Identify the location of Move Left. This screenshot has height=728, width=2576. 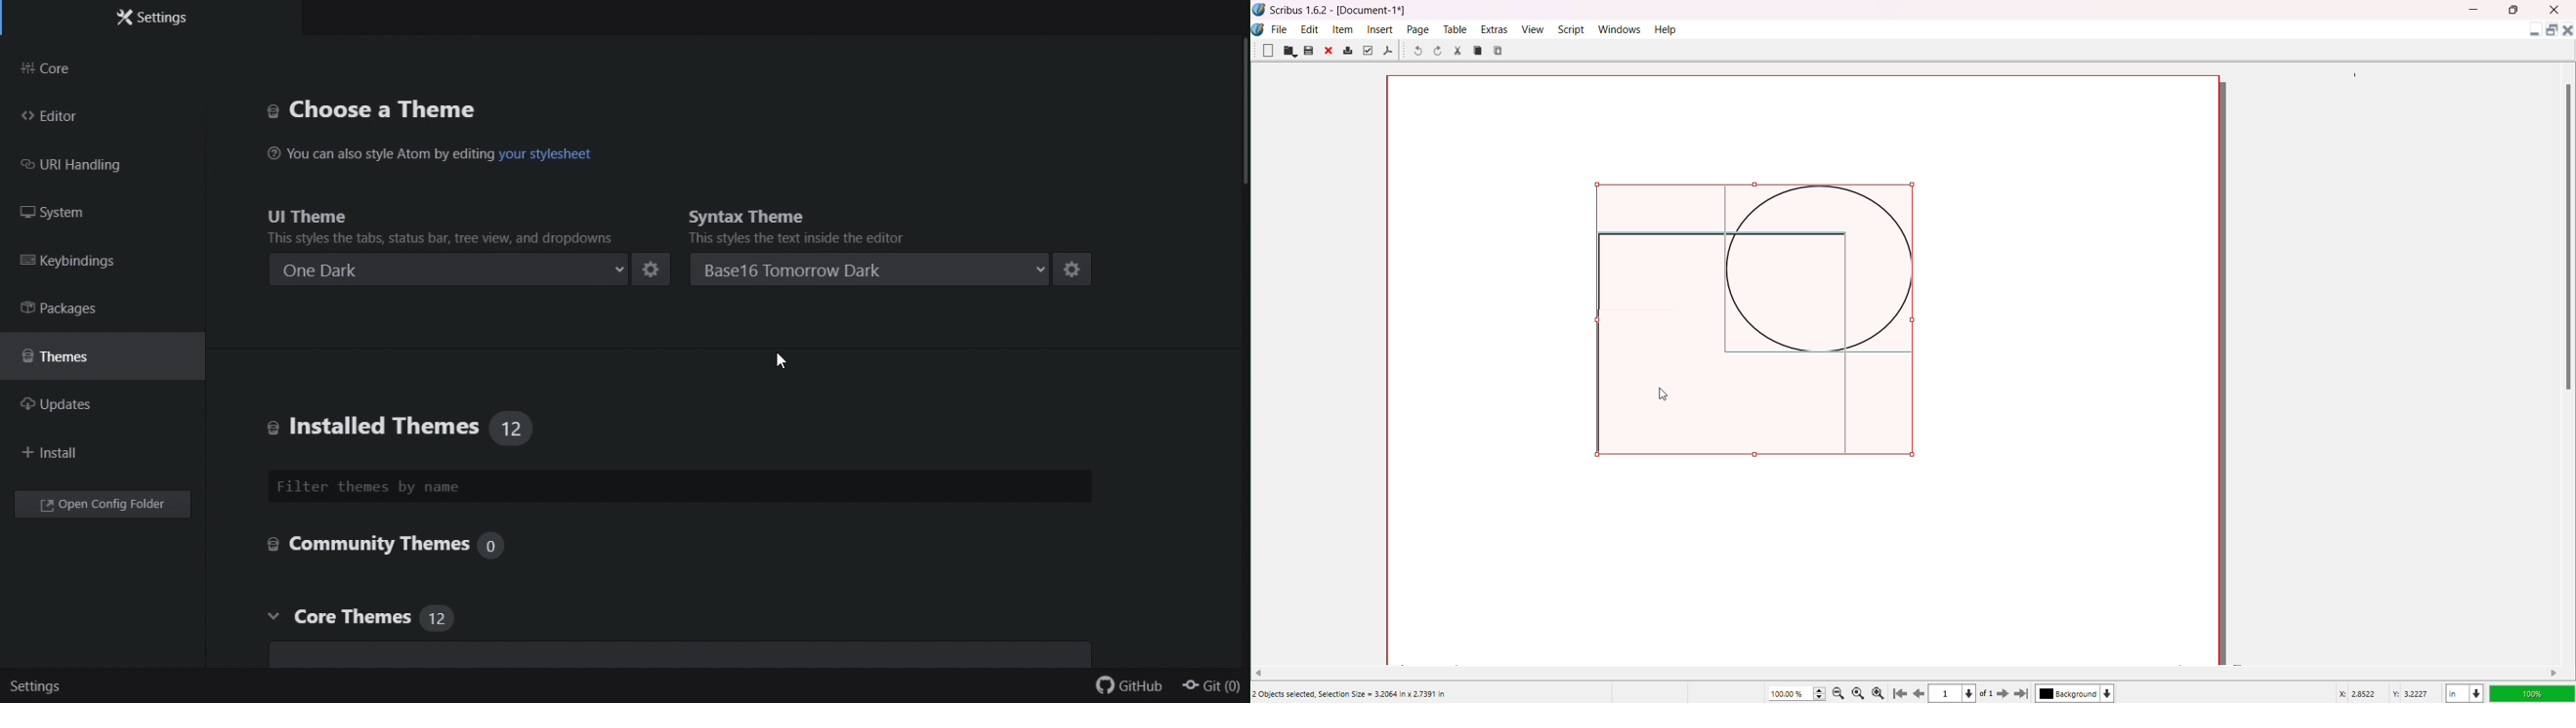
(1264, 671).